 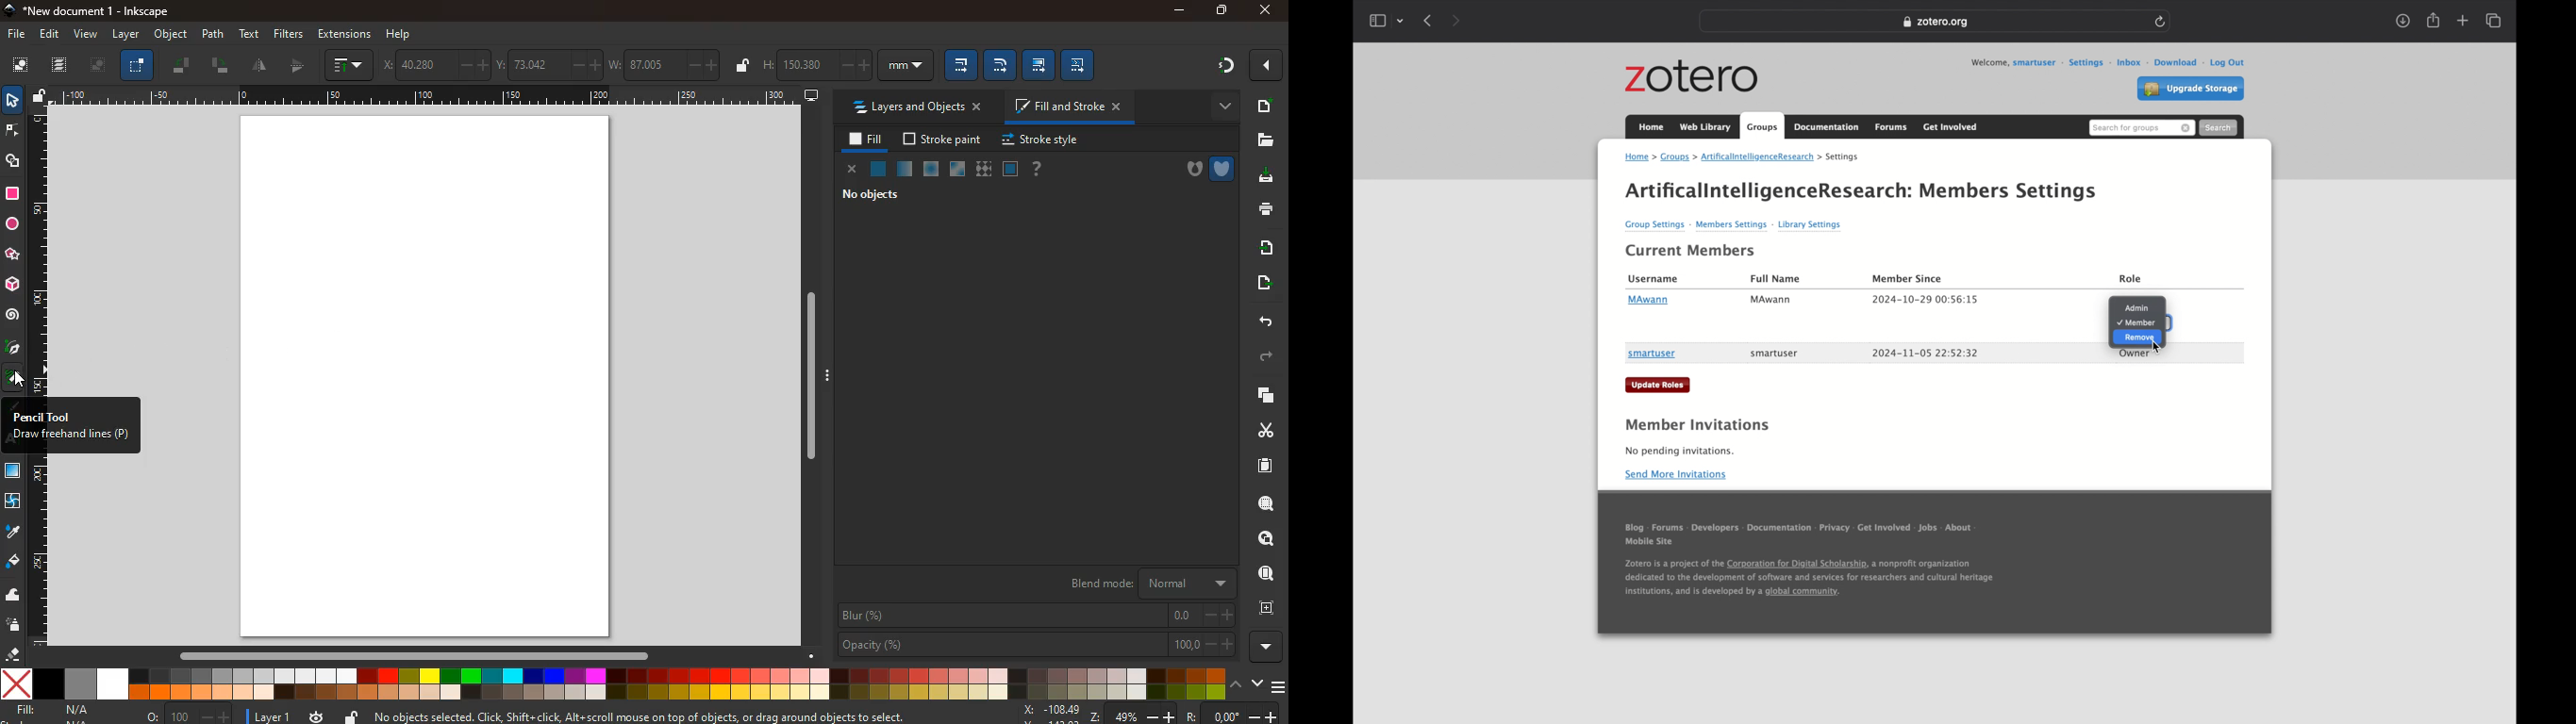 I want to click on home, so click(x=1639, y=158).